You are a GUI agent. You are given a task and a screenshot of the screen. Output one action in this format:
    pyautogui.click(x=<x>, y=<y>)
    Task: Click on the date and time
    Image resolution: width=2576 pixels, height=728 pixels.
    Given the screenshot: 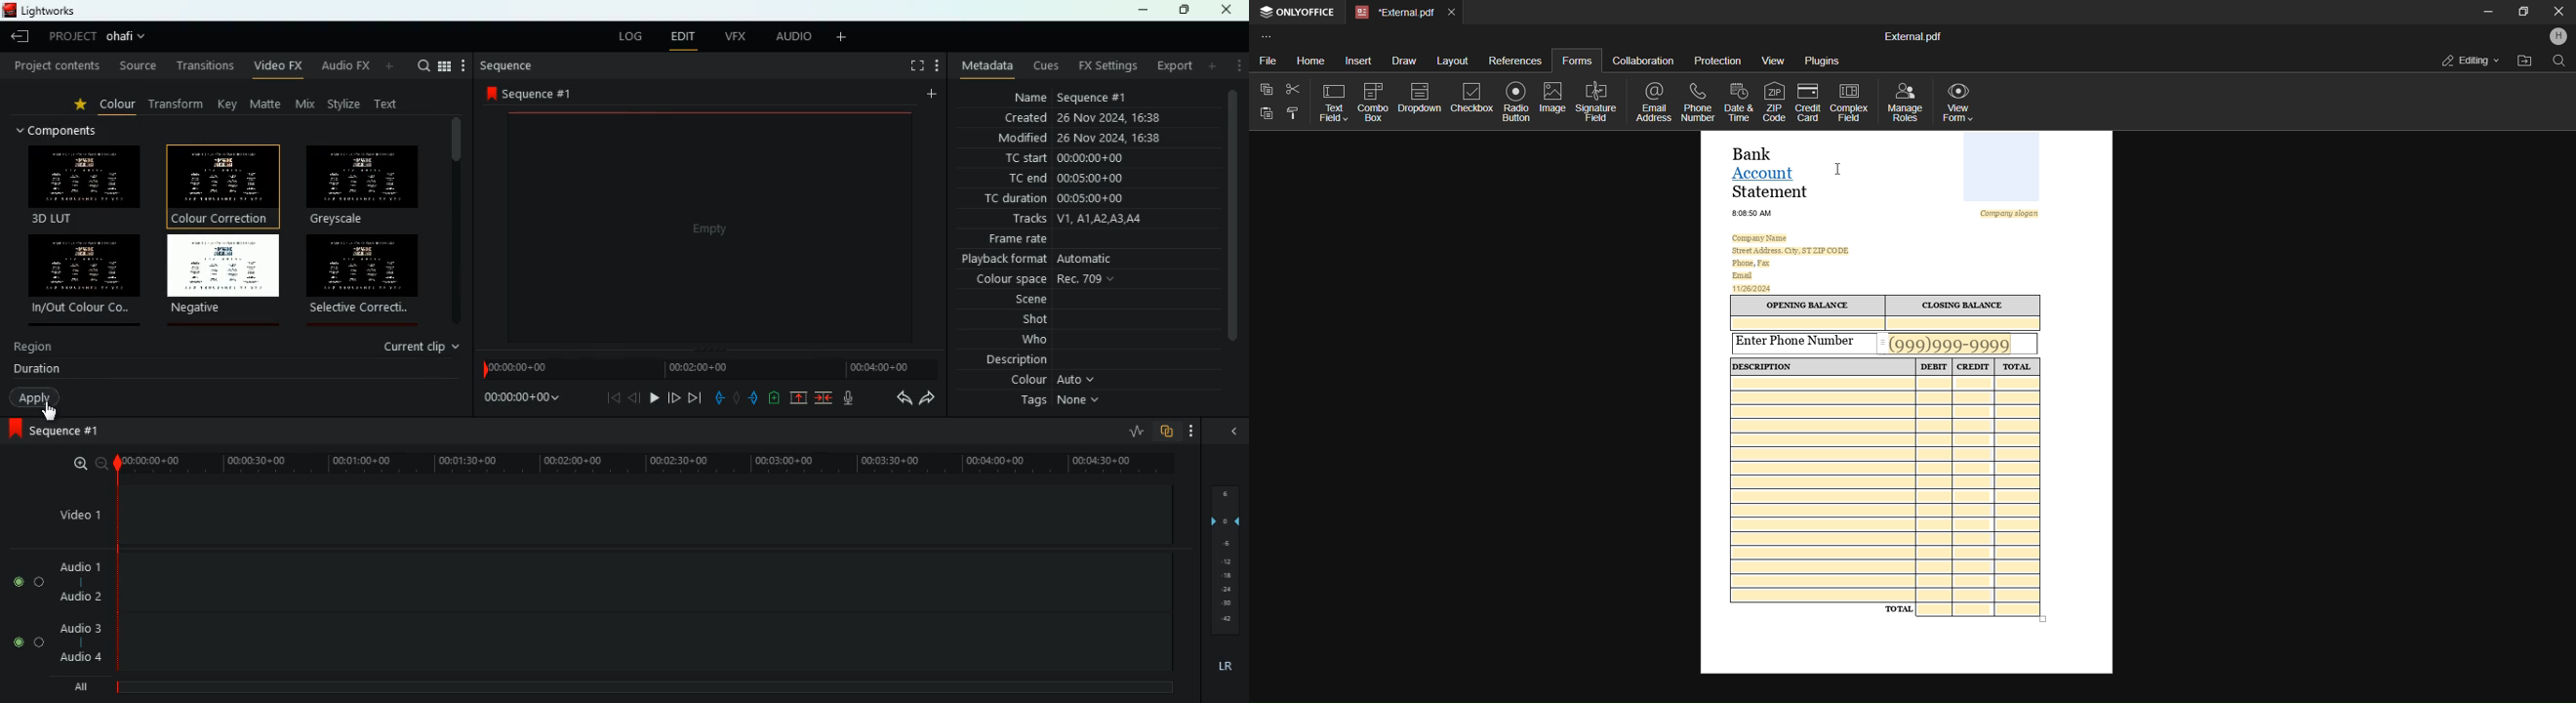 What is the action you would take?
    pyautogui.click(x=1739, y=101)
    